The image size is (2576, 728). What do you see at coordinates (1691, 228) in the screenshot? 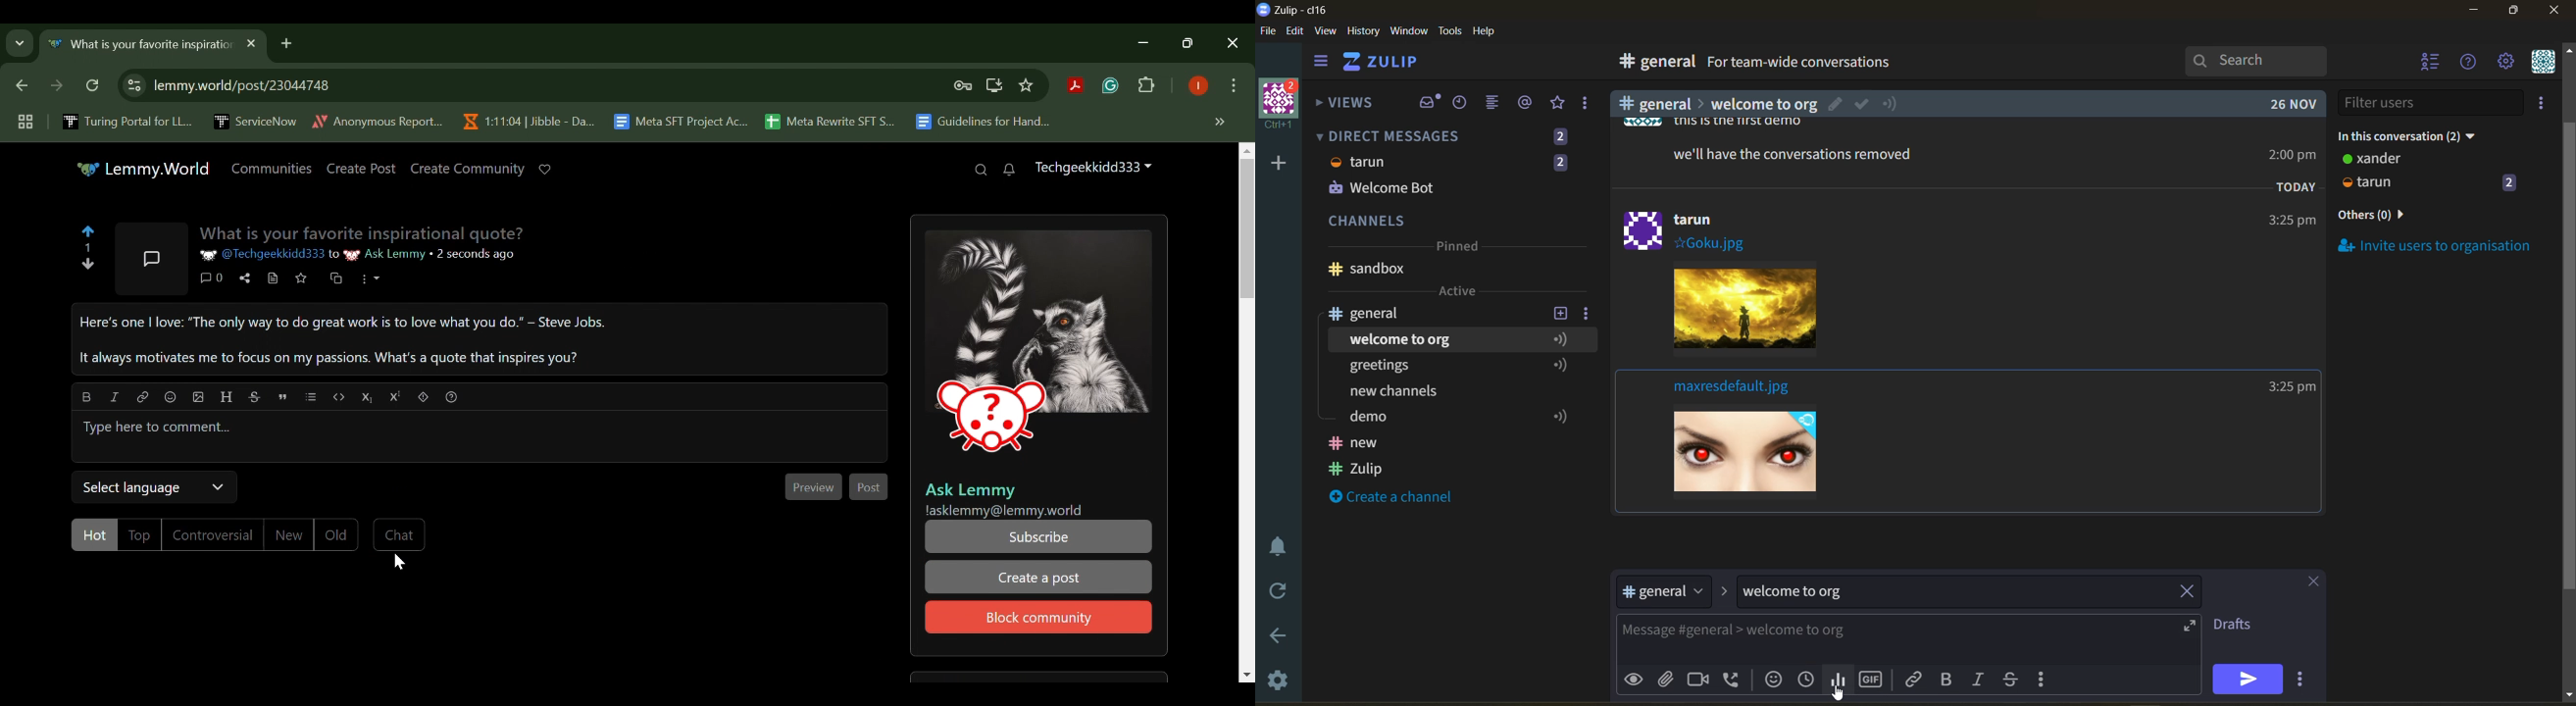
I see `` at bounding box center [1691, 228].